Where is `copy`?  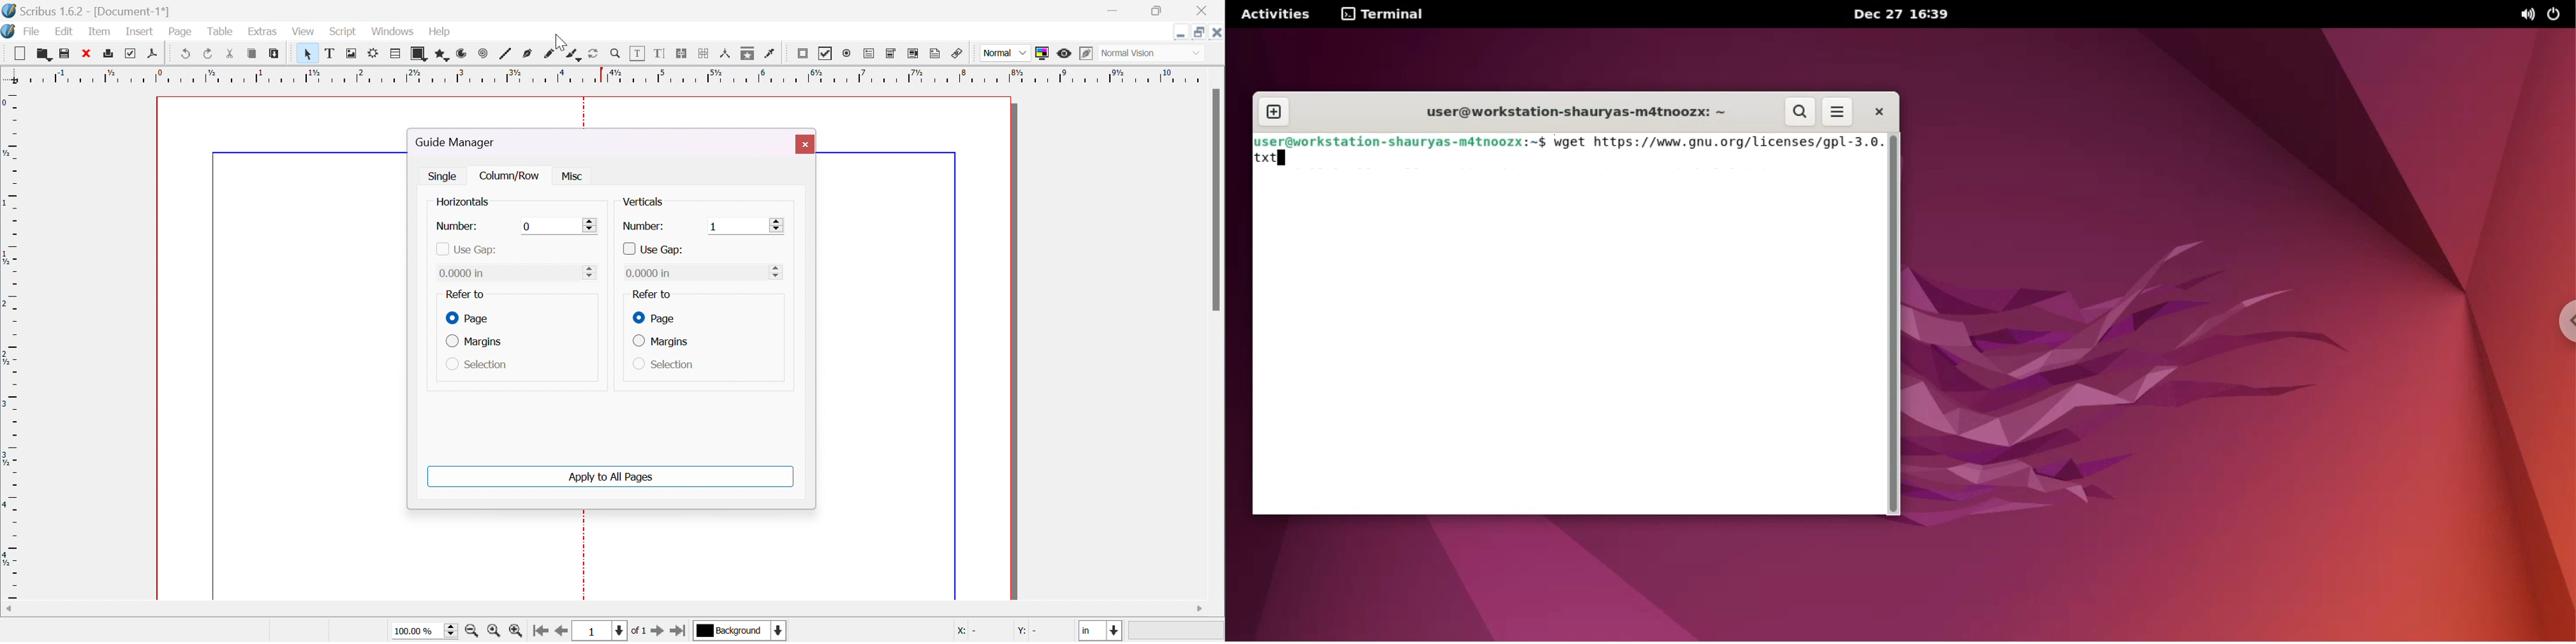 copy is located at coordinates (253, 53).